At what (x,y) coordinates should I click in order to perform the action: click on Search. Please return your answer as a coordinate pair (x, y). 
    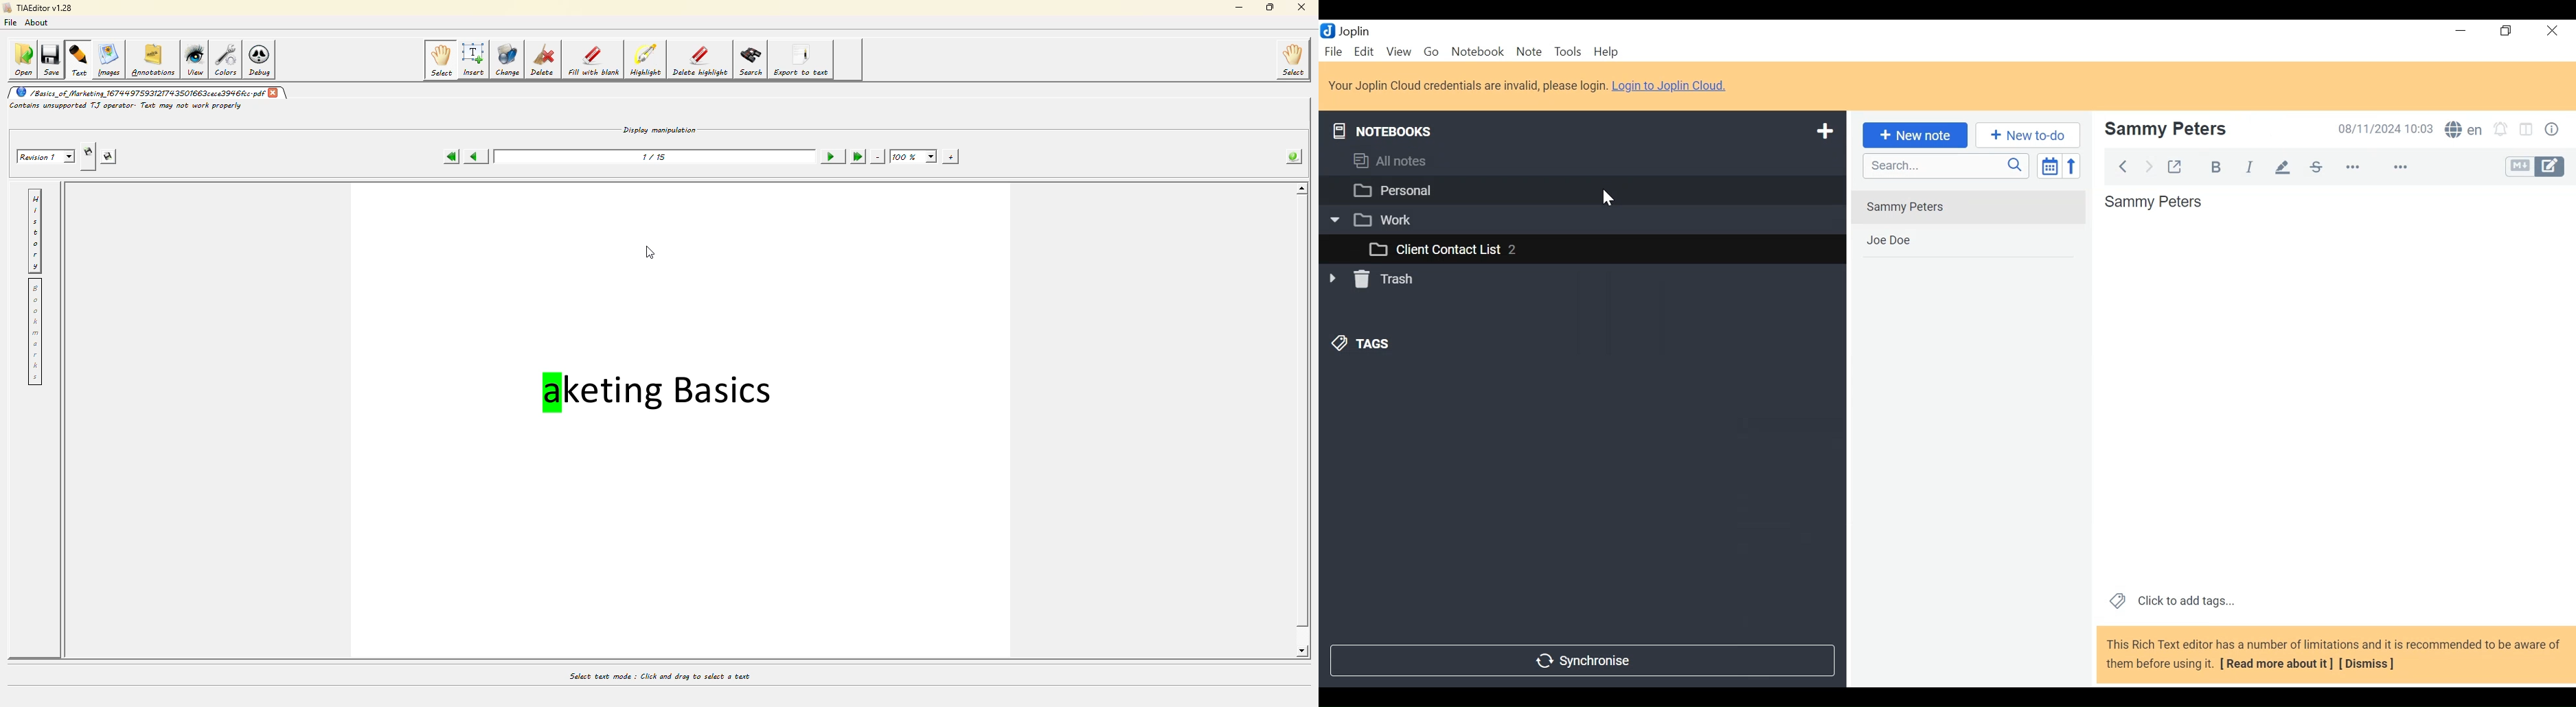
    Looking at the image, I should click on (1947, 168).